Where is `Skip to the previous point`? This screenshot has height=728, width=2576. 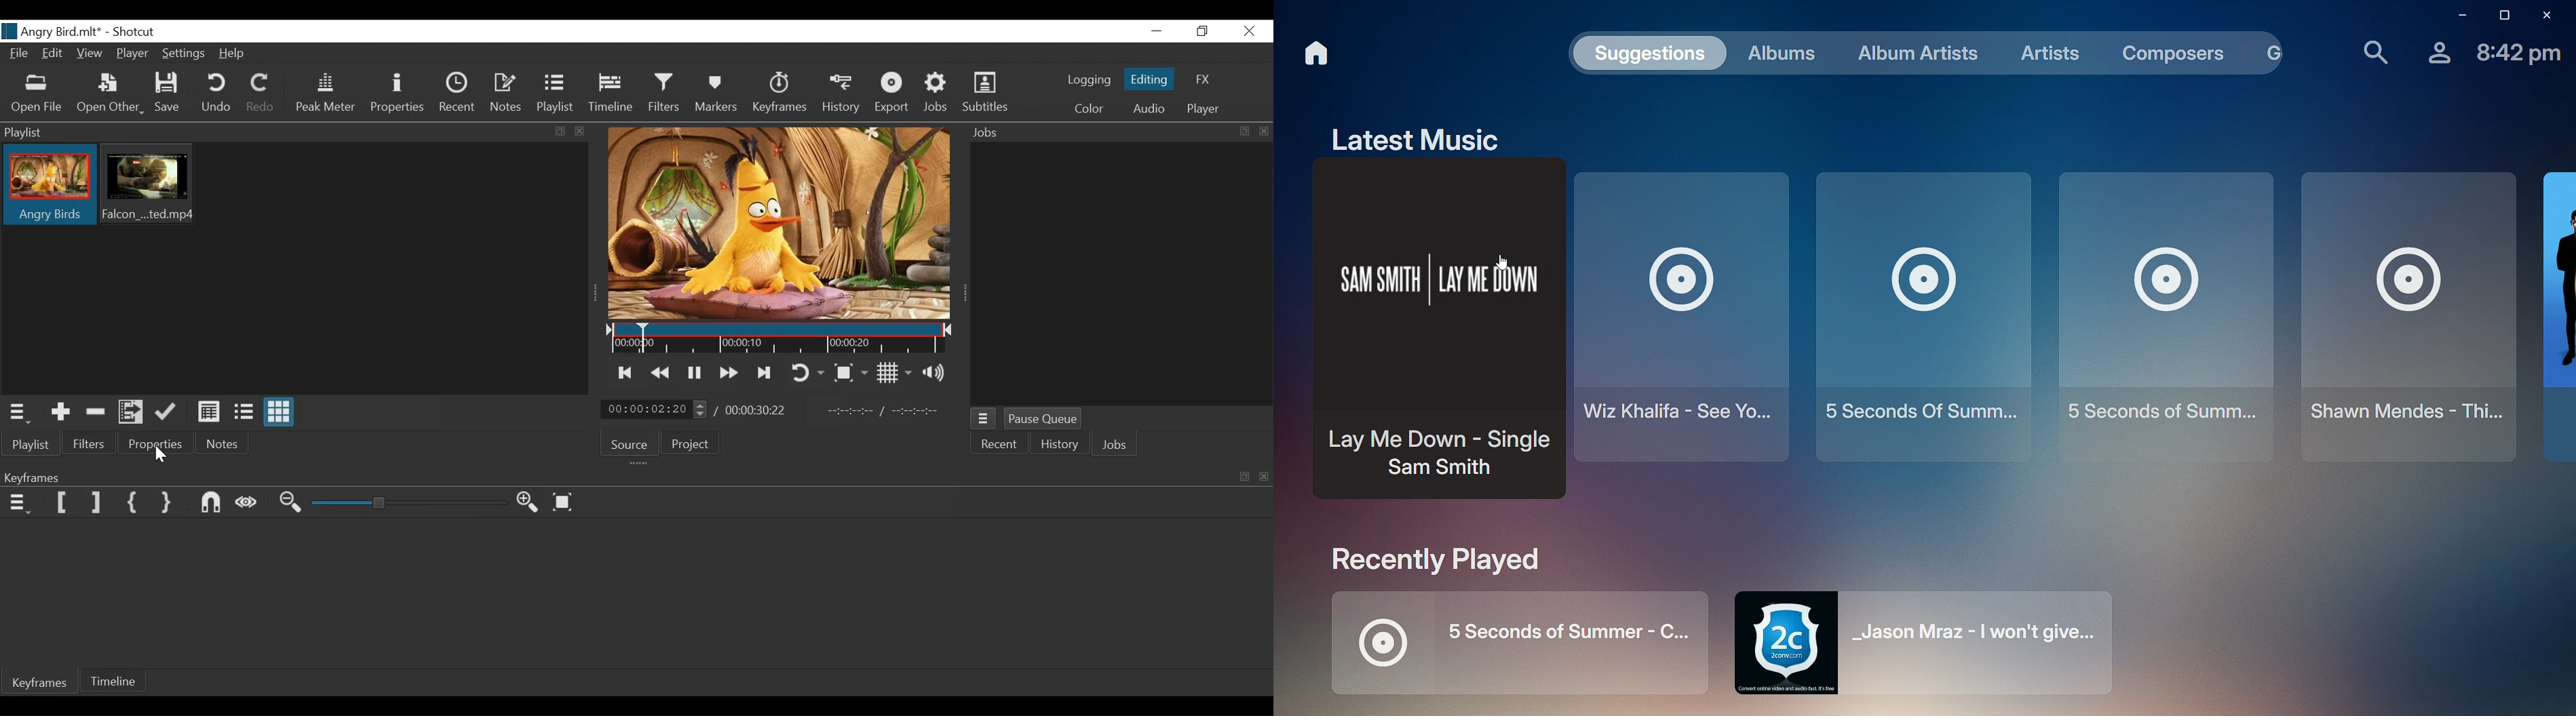
Skip to the previous point is located at coordinates (626, 373).